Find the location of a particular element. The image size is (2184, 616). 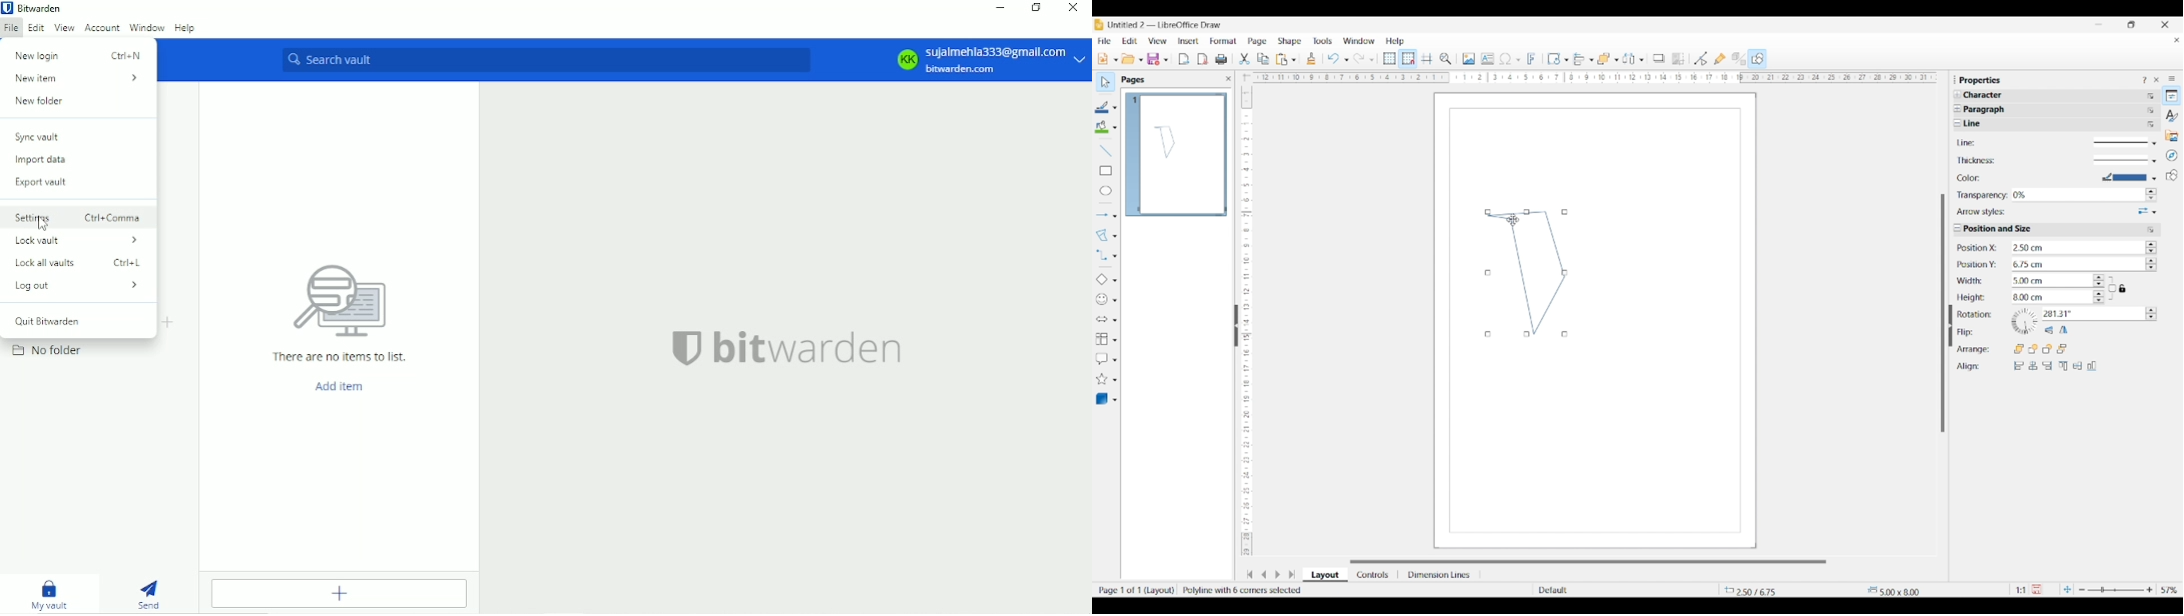

Type width is located at coordinates (2050, 281).